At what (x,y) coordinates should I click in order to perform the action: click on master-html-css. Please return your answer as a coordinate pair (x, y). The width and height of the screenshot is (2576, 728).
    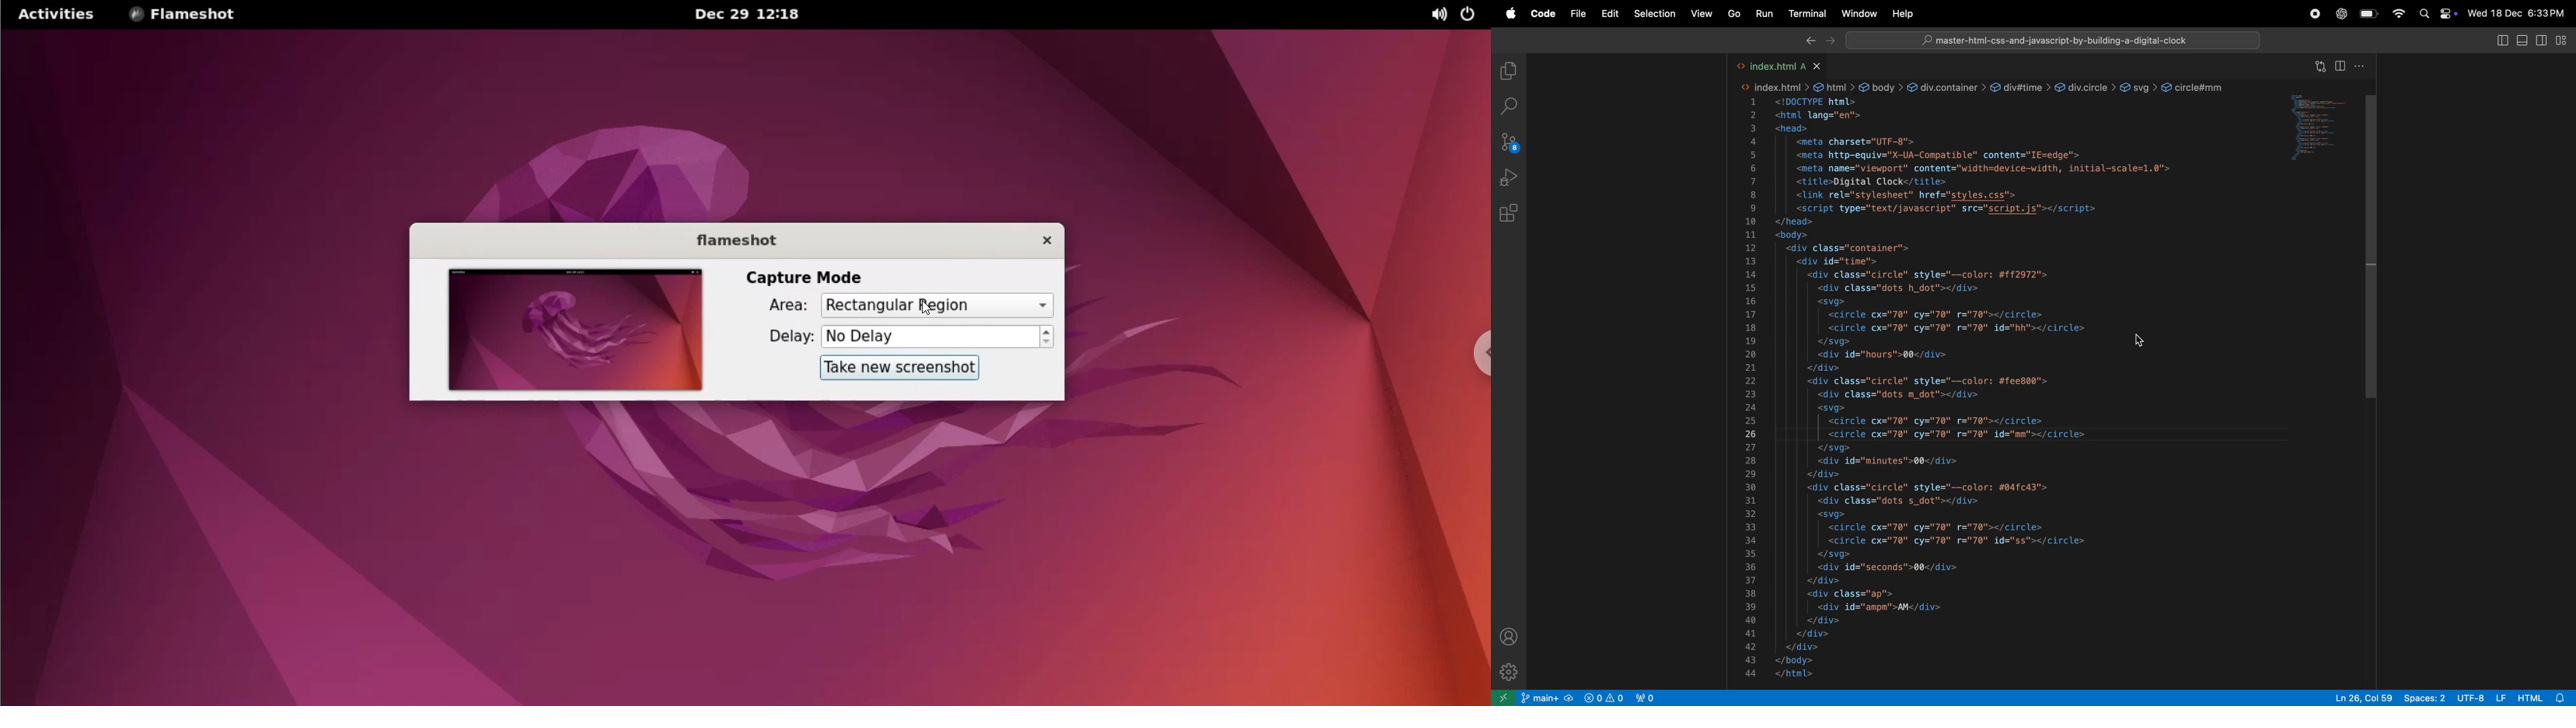
    Looking at the image, I should click on (2052, 40).